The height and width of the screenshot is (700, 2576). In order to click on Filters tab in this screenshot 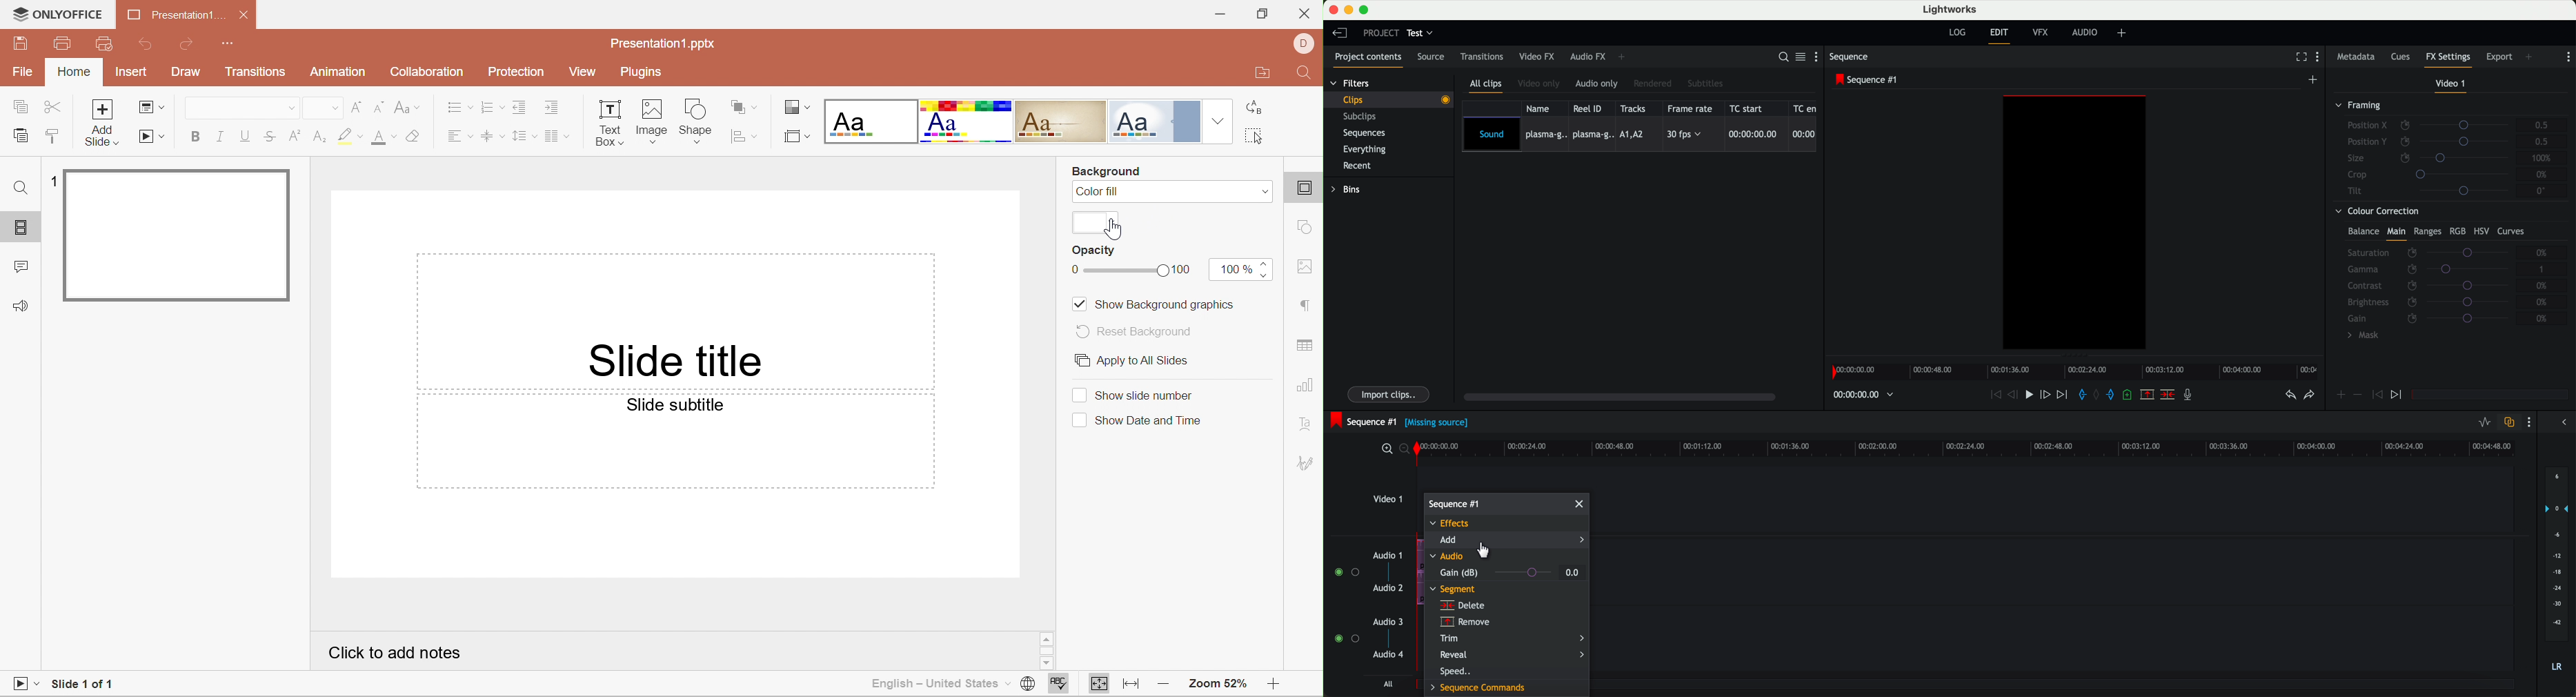, I will do `click(1350, 84)`.